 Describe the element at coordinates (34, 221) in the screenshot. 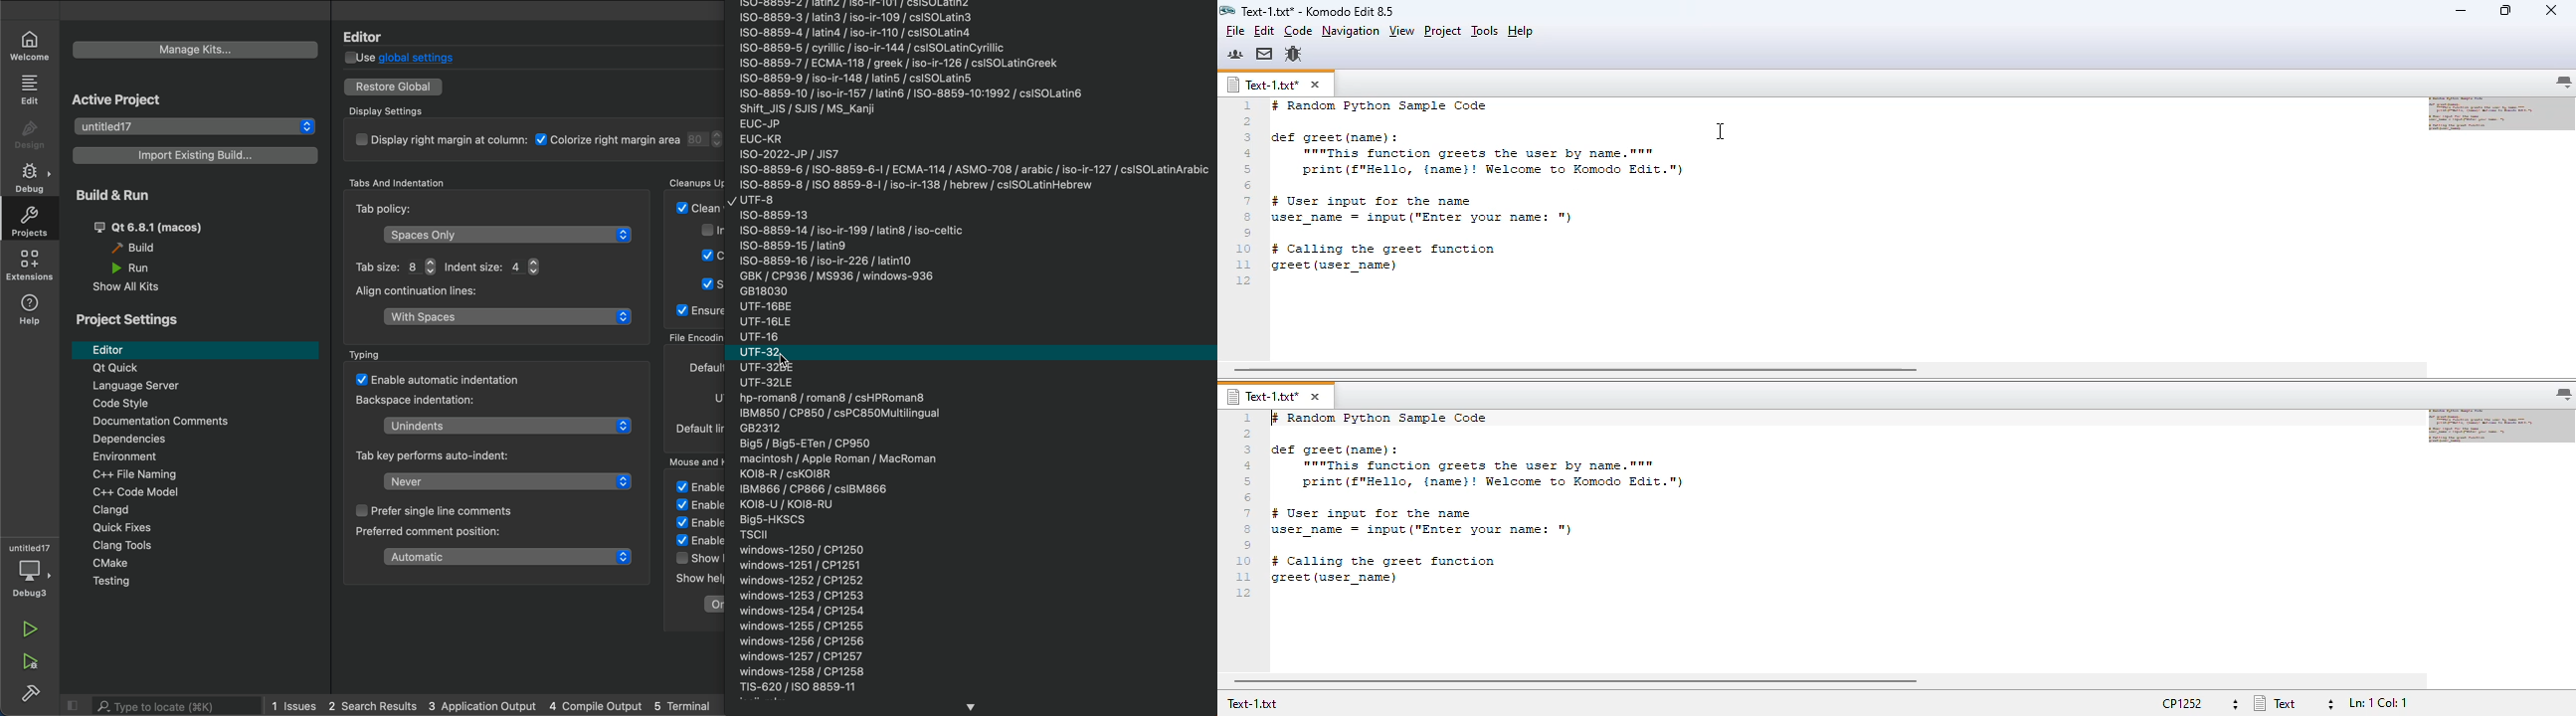

I see `projects` at that location.